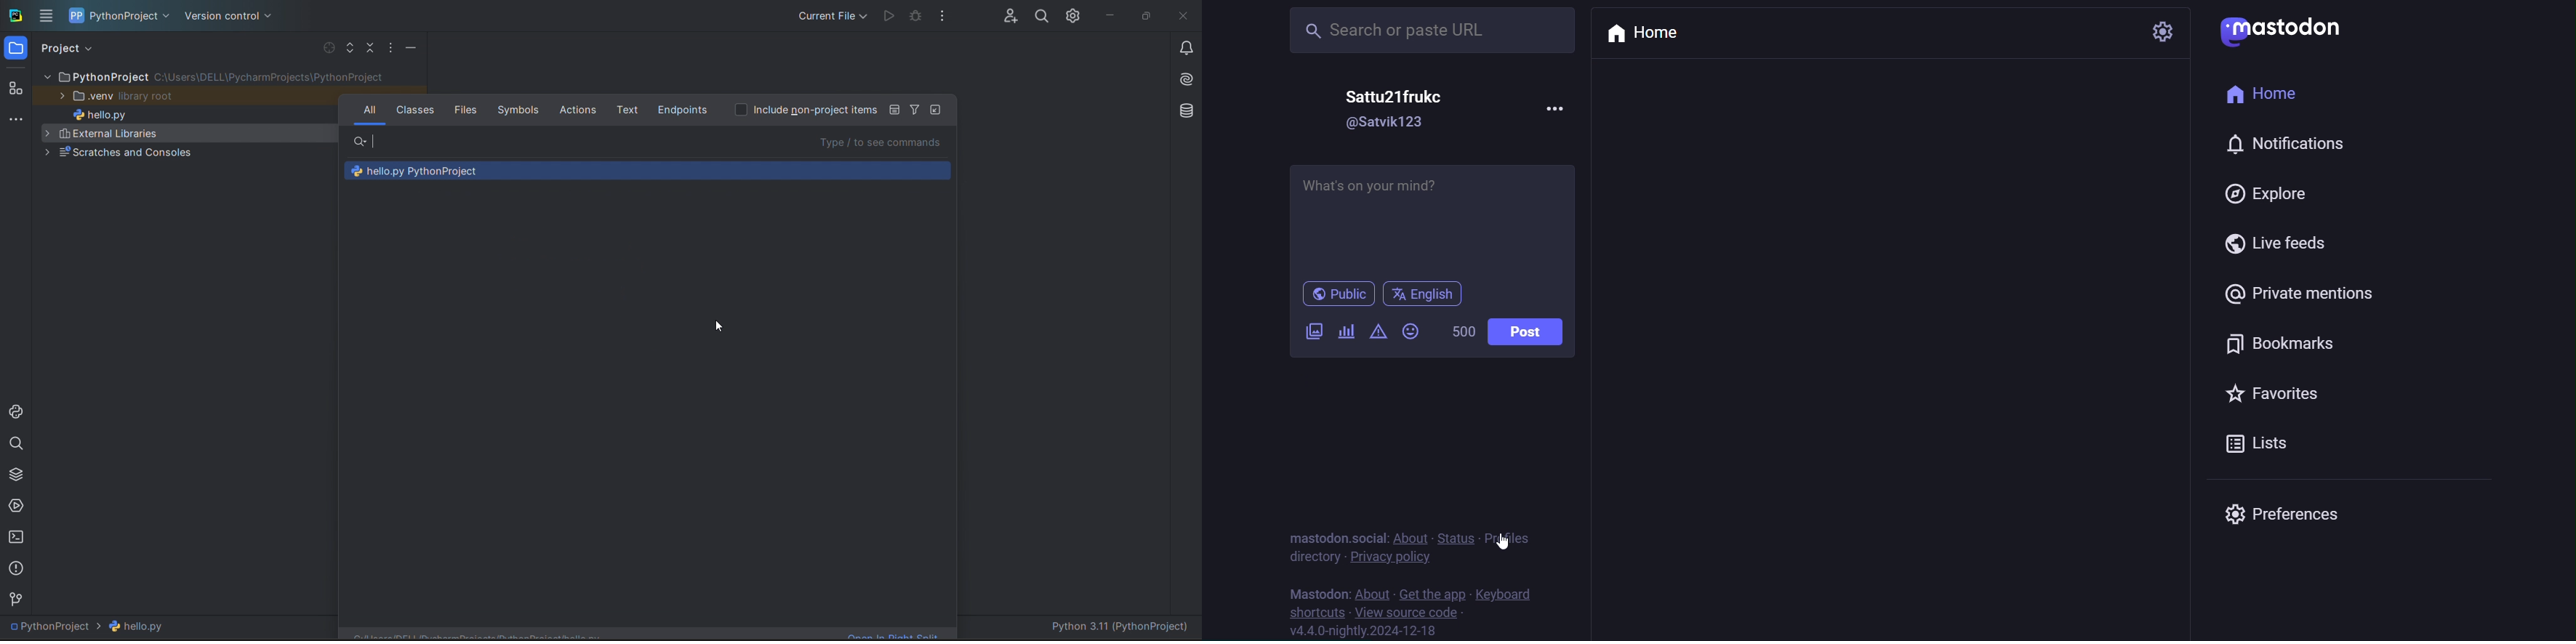 This screenshot has height=644, width=2576. I want to click on database, so click(1188, 111).